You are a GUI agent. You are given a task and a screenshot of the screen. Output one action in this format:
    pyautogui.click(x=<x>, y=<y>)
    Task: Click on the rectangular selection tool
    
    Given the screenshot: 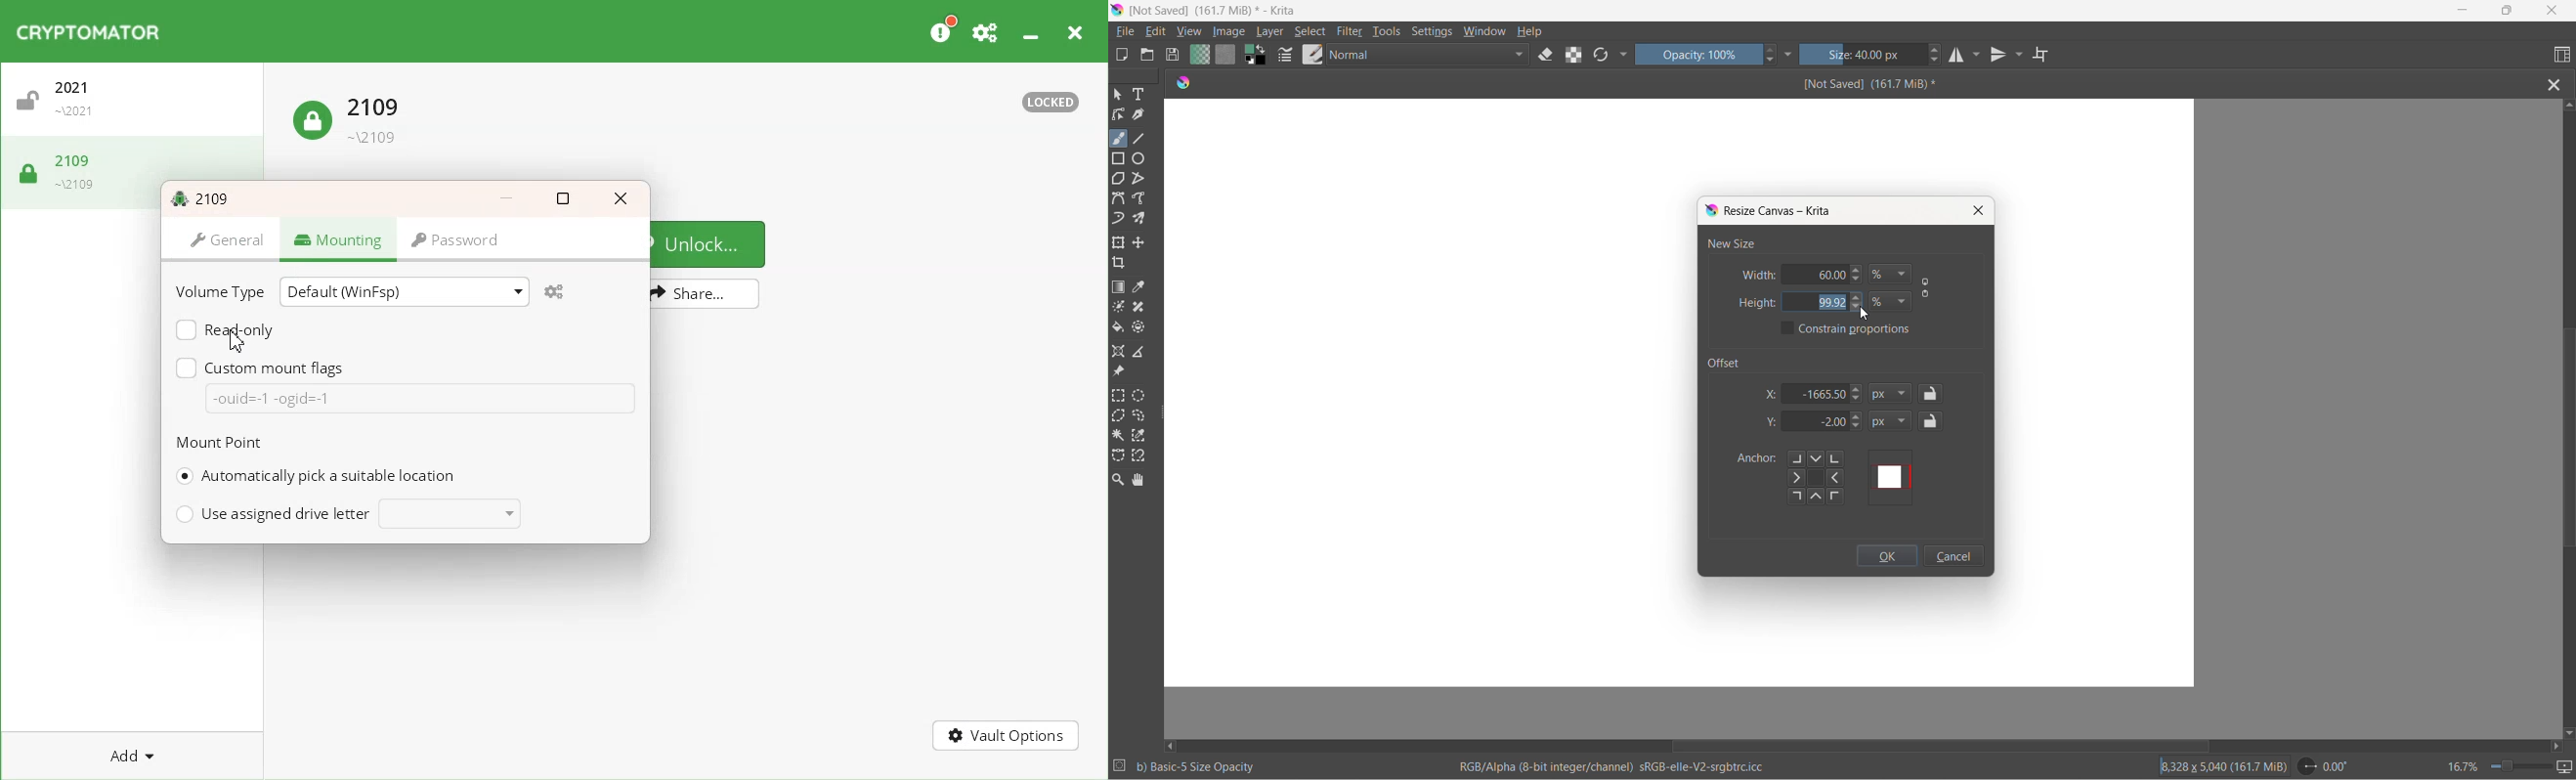 What is the action you would take?
    pyautogui.click(x=1120, y=397)
    